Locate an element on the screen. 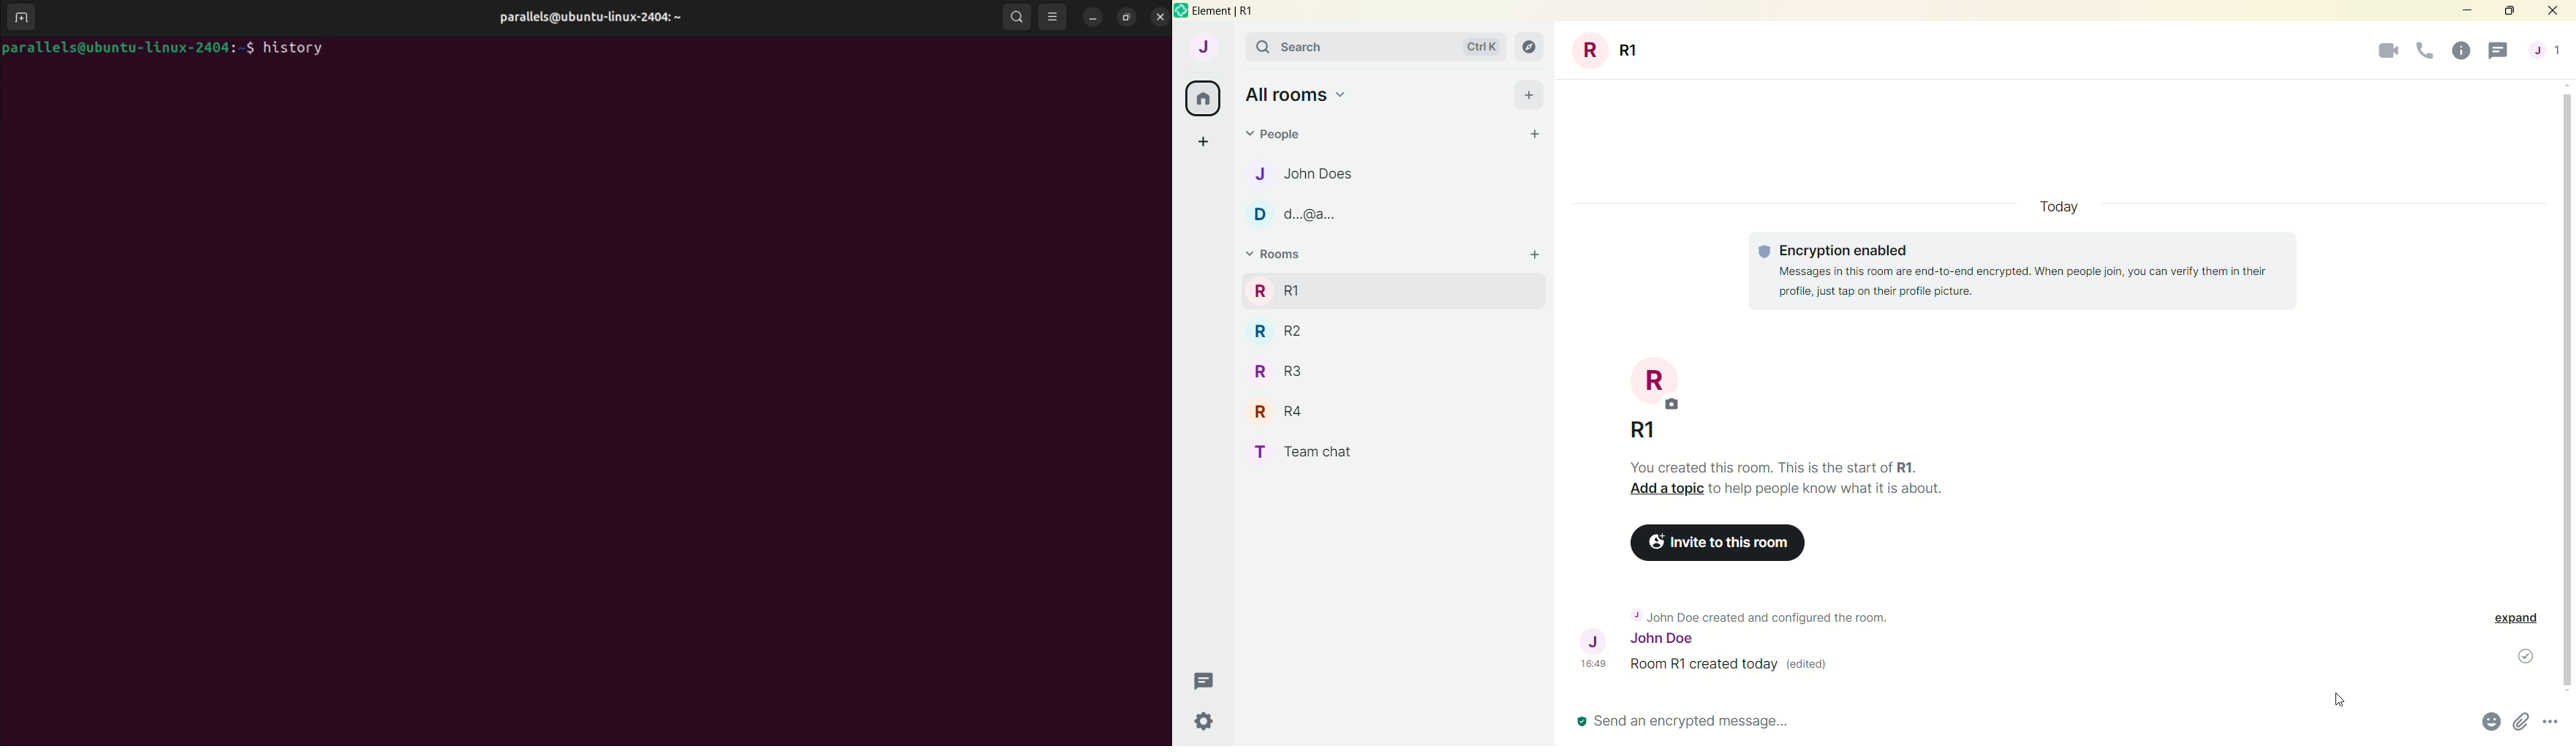  room info is located at coordinates (2460, 52).